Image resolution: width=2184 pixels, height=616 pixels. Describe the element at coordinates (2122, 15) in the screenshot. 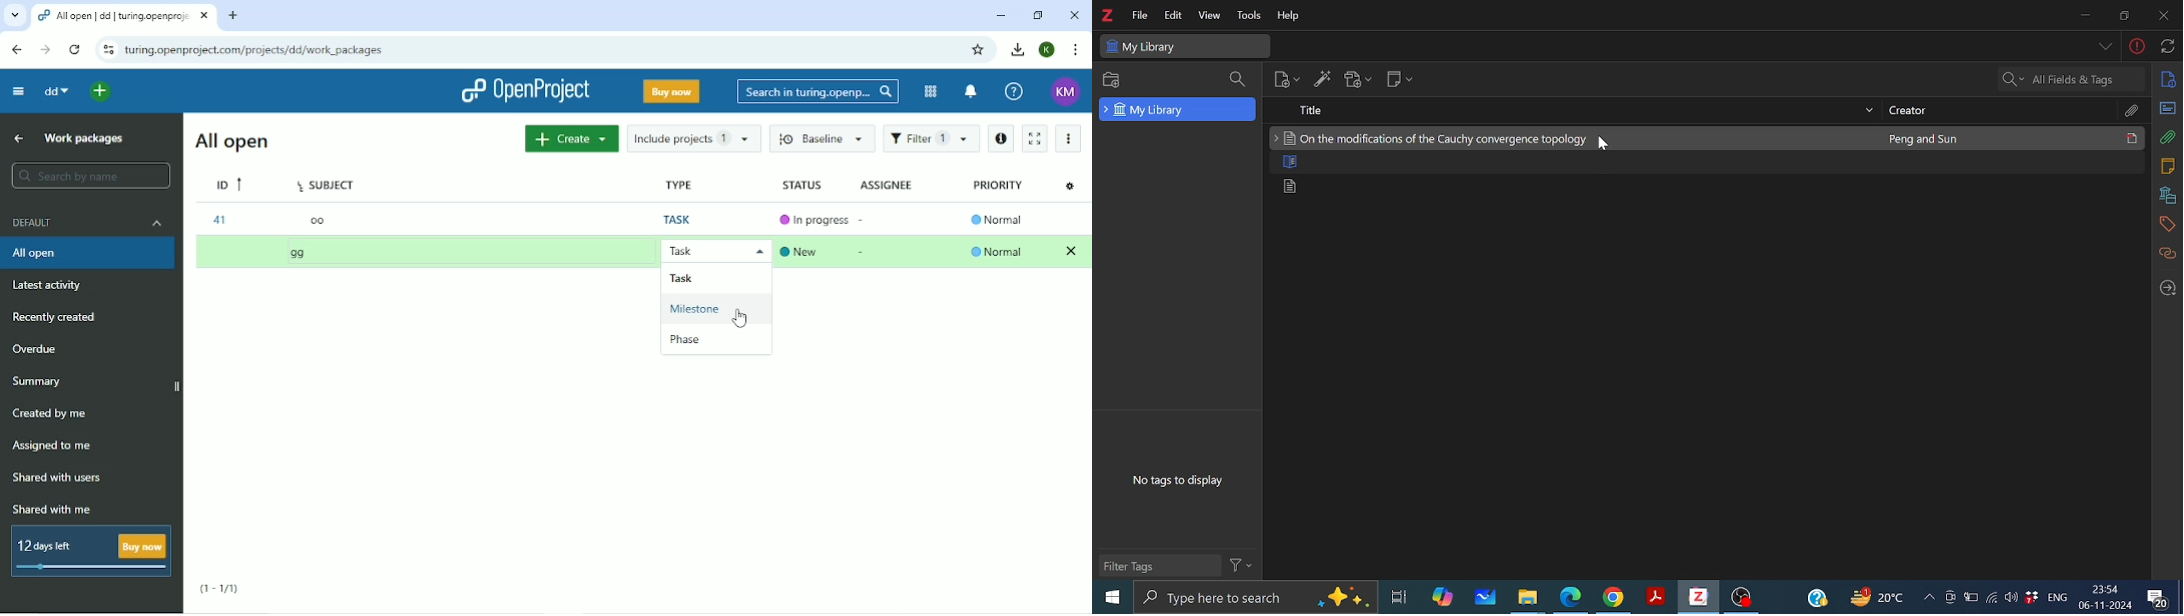

I see `Restore down` at that location.